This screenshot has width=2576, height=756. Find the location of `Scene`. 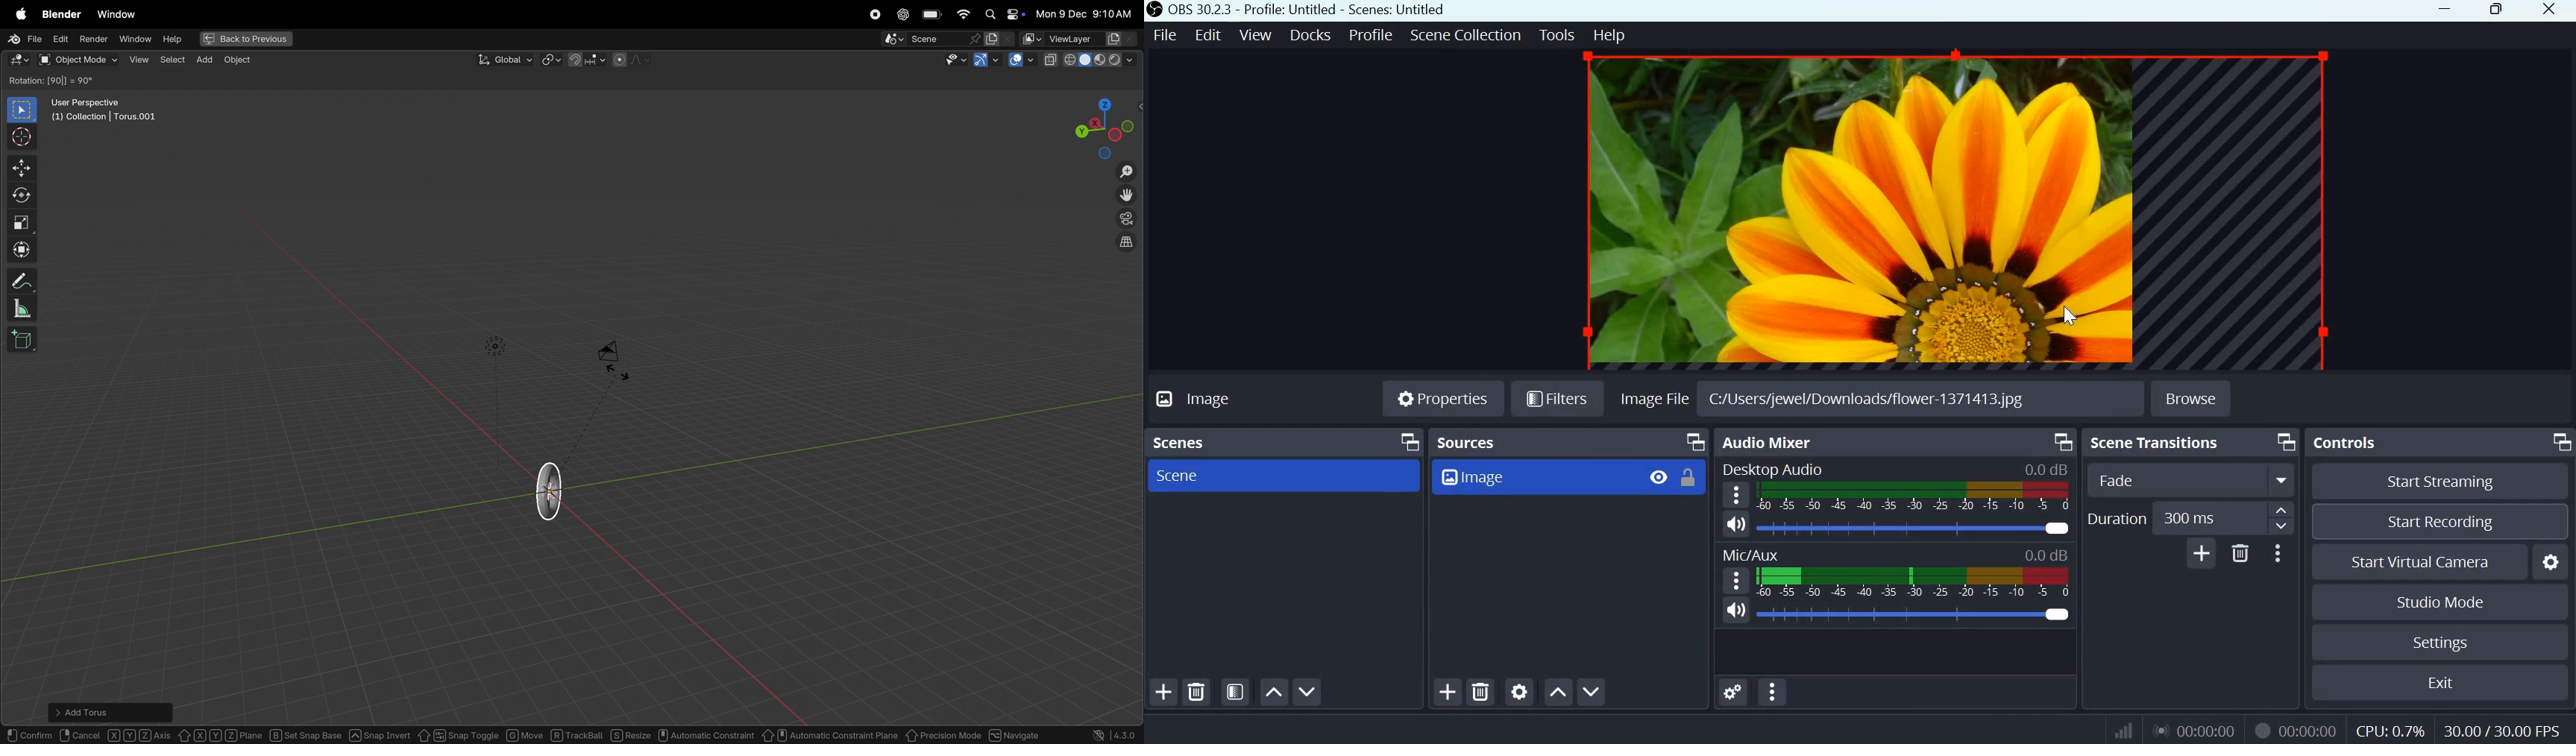

Scene is located at coordinates (1188, 477).